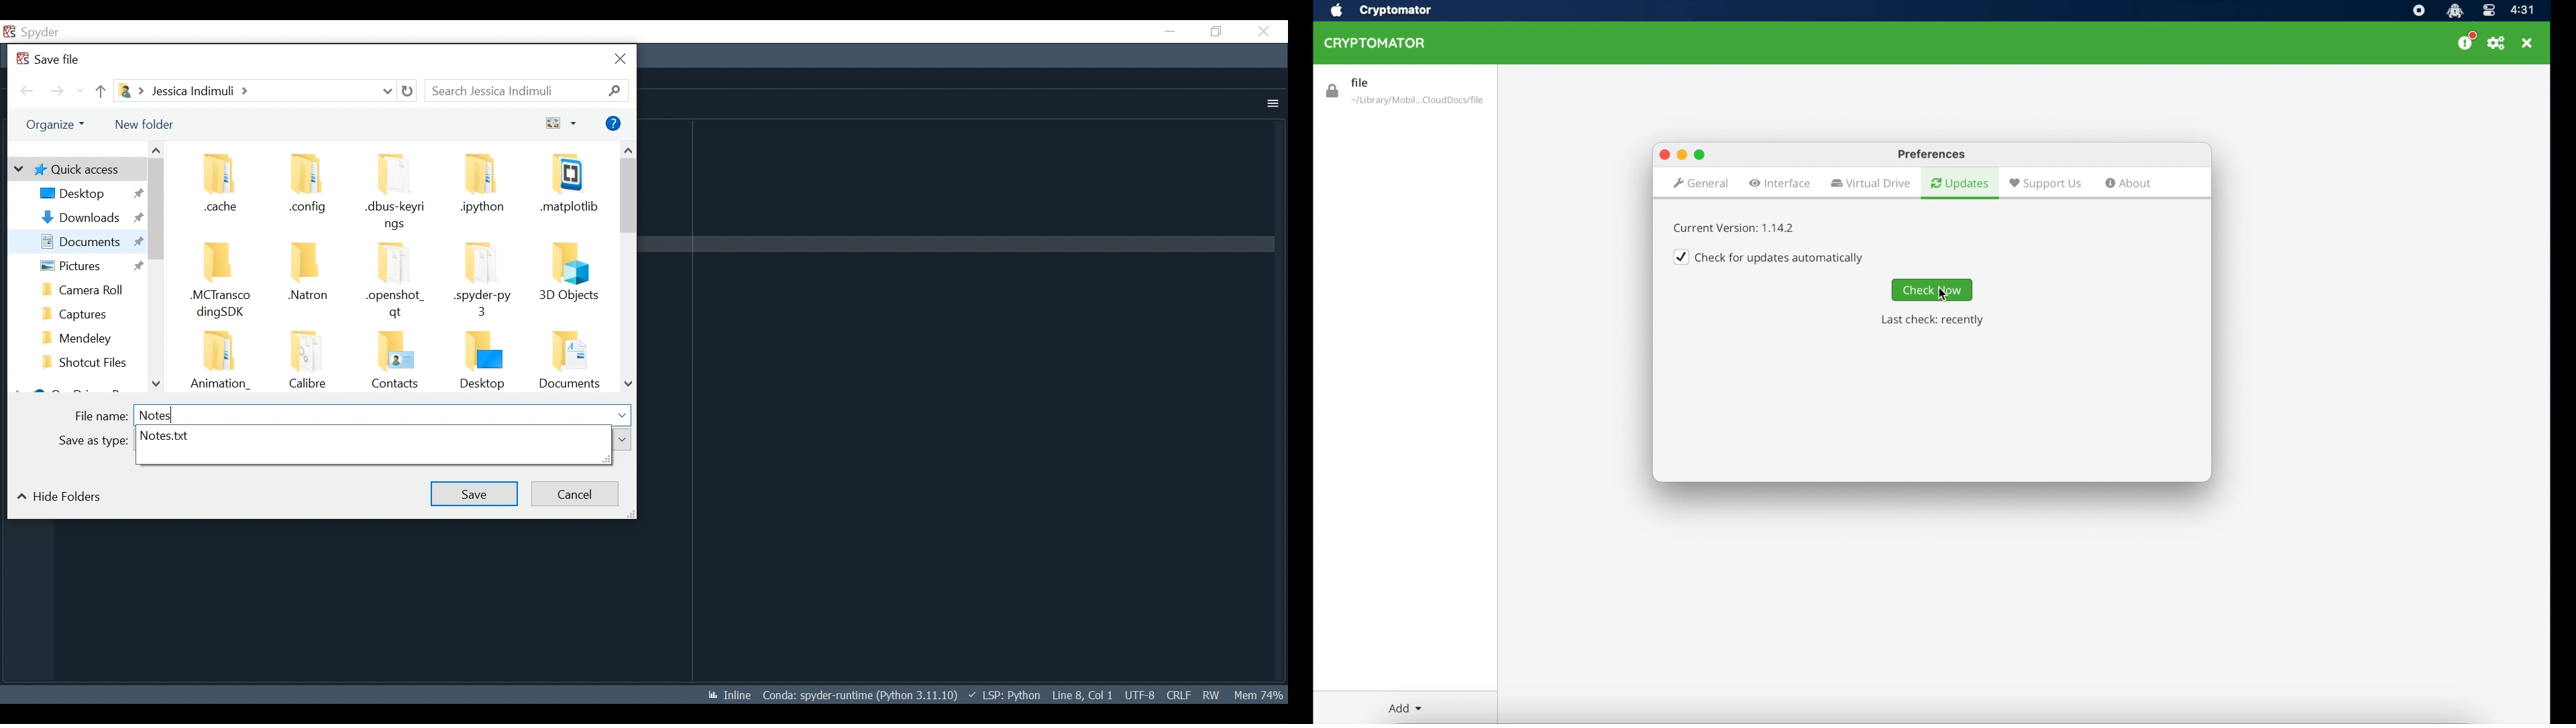 This screenshot has height=728, width=2576. Describe the element at coordinates (858, 695) in the screenshot. I see `Conda Environment Indicator` at that location.